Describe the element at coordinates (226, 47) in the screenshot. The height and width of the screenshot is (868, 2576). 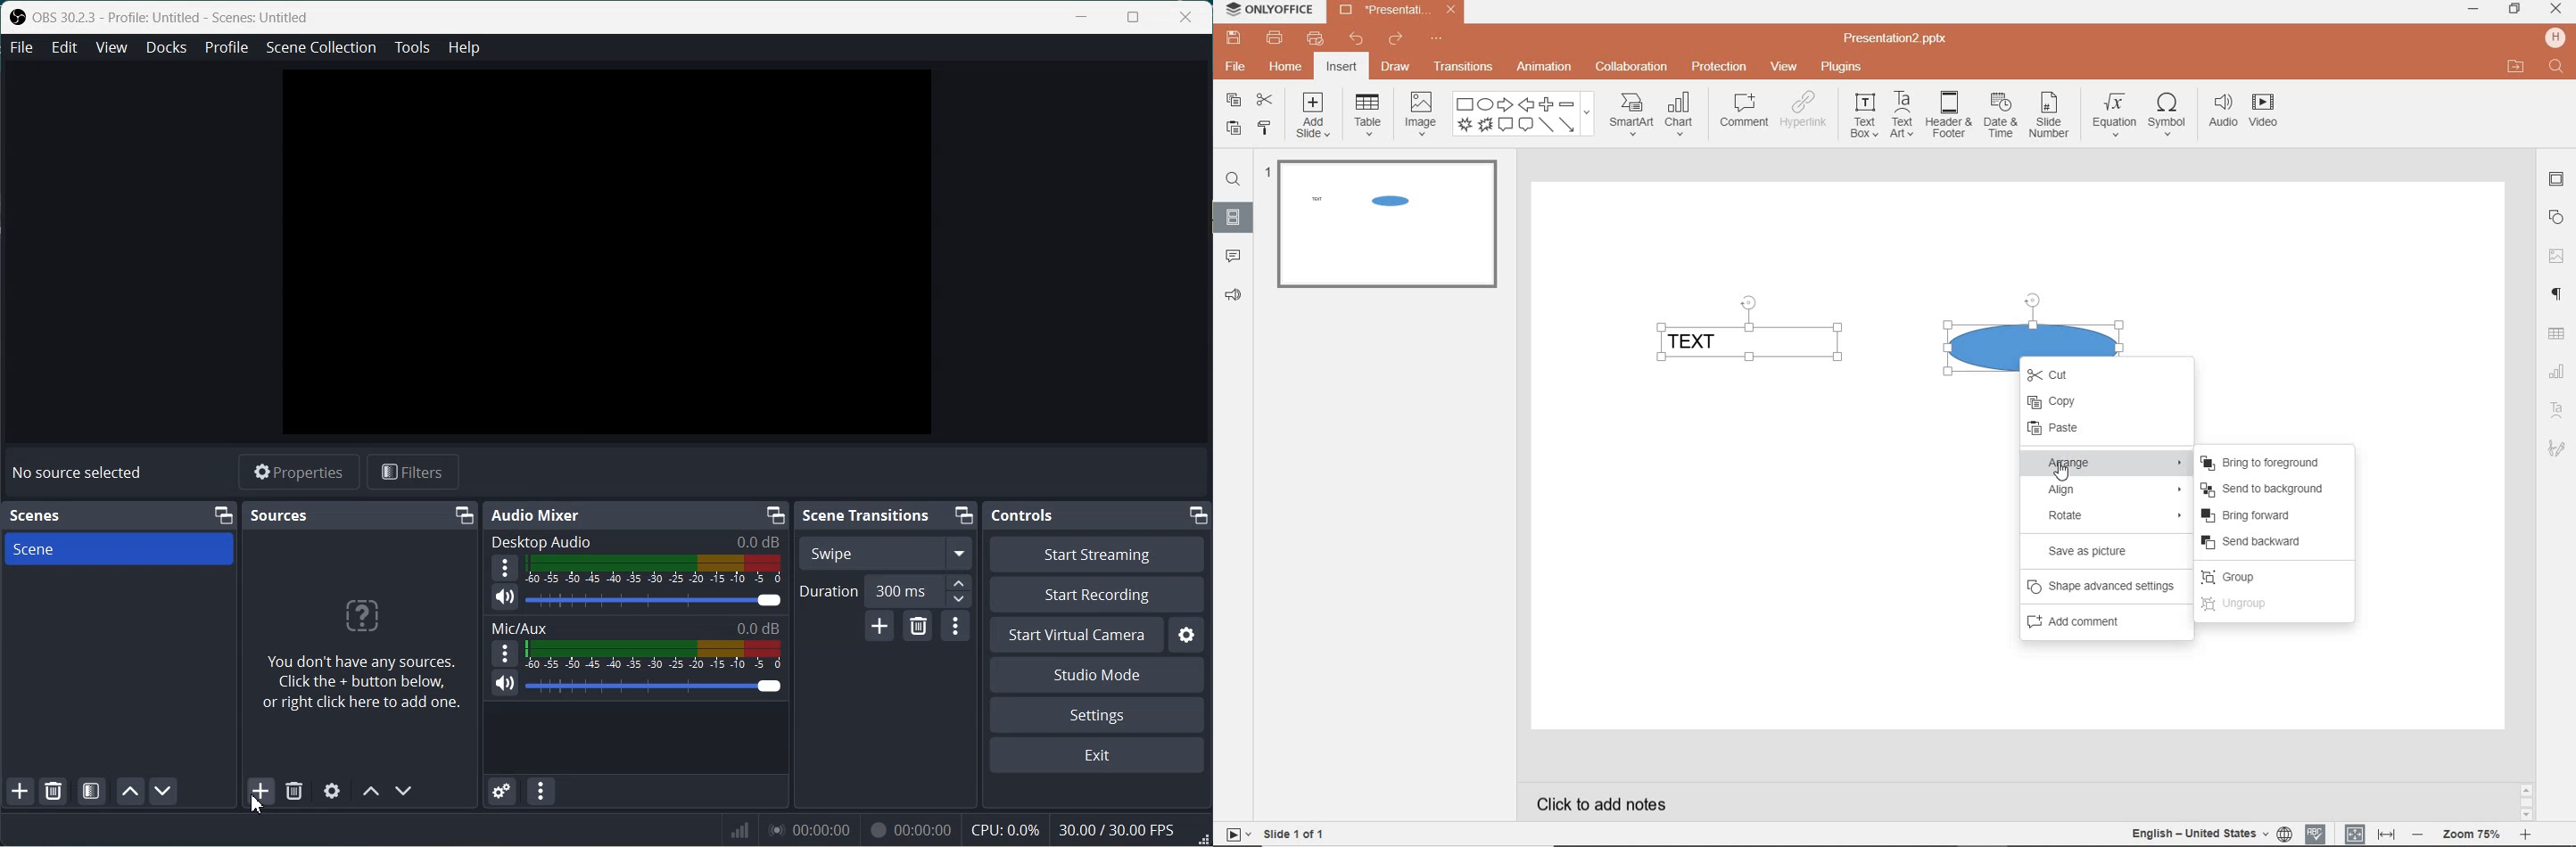
I see `Profile` at that location.